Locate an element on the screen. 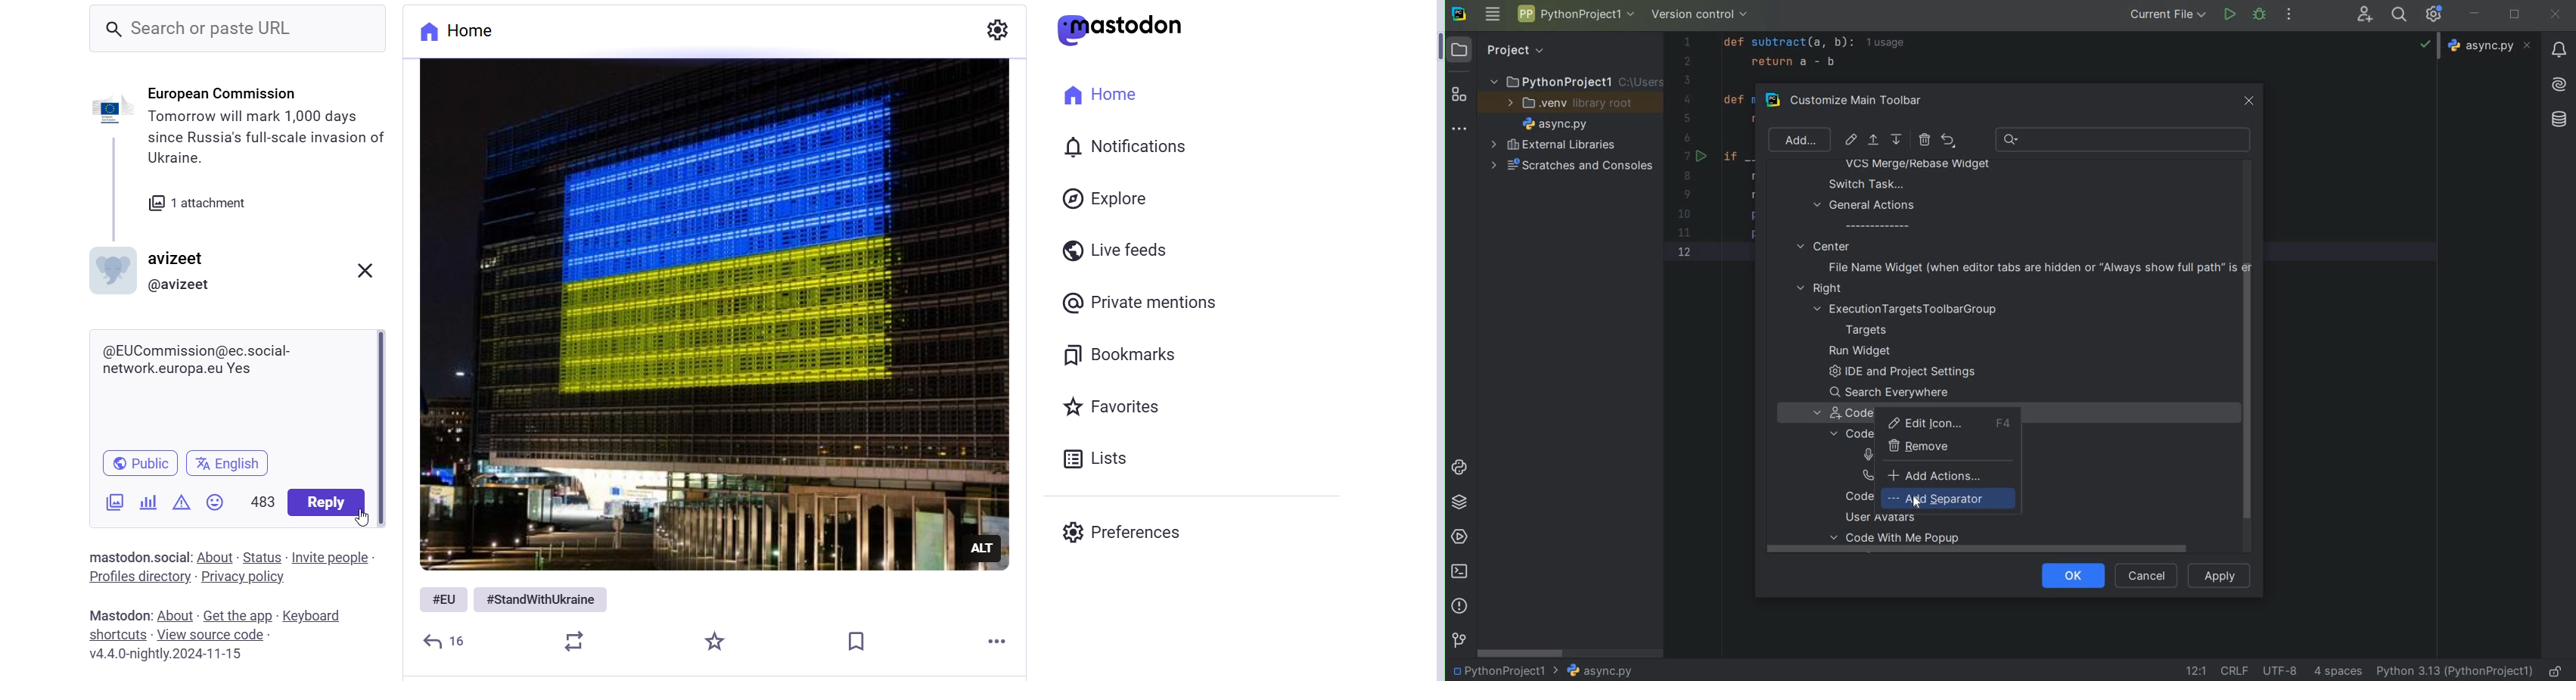 This screenshot has height=700, width=2576. Add Poll is located at coordinates (148, 502).